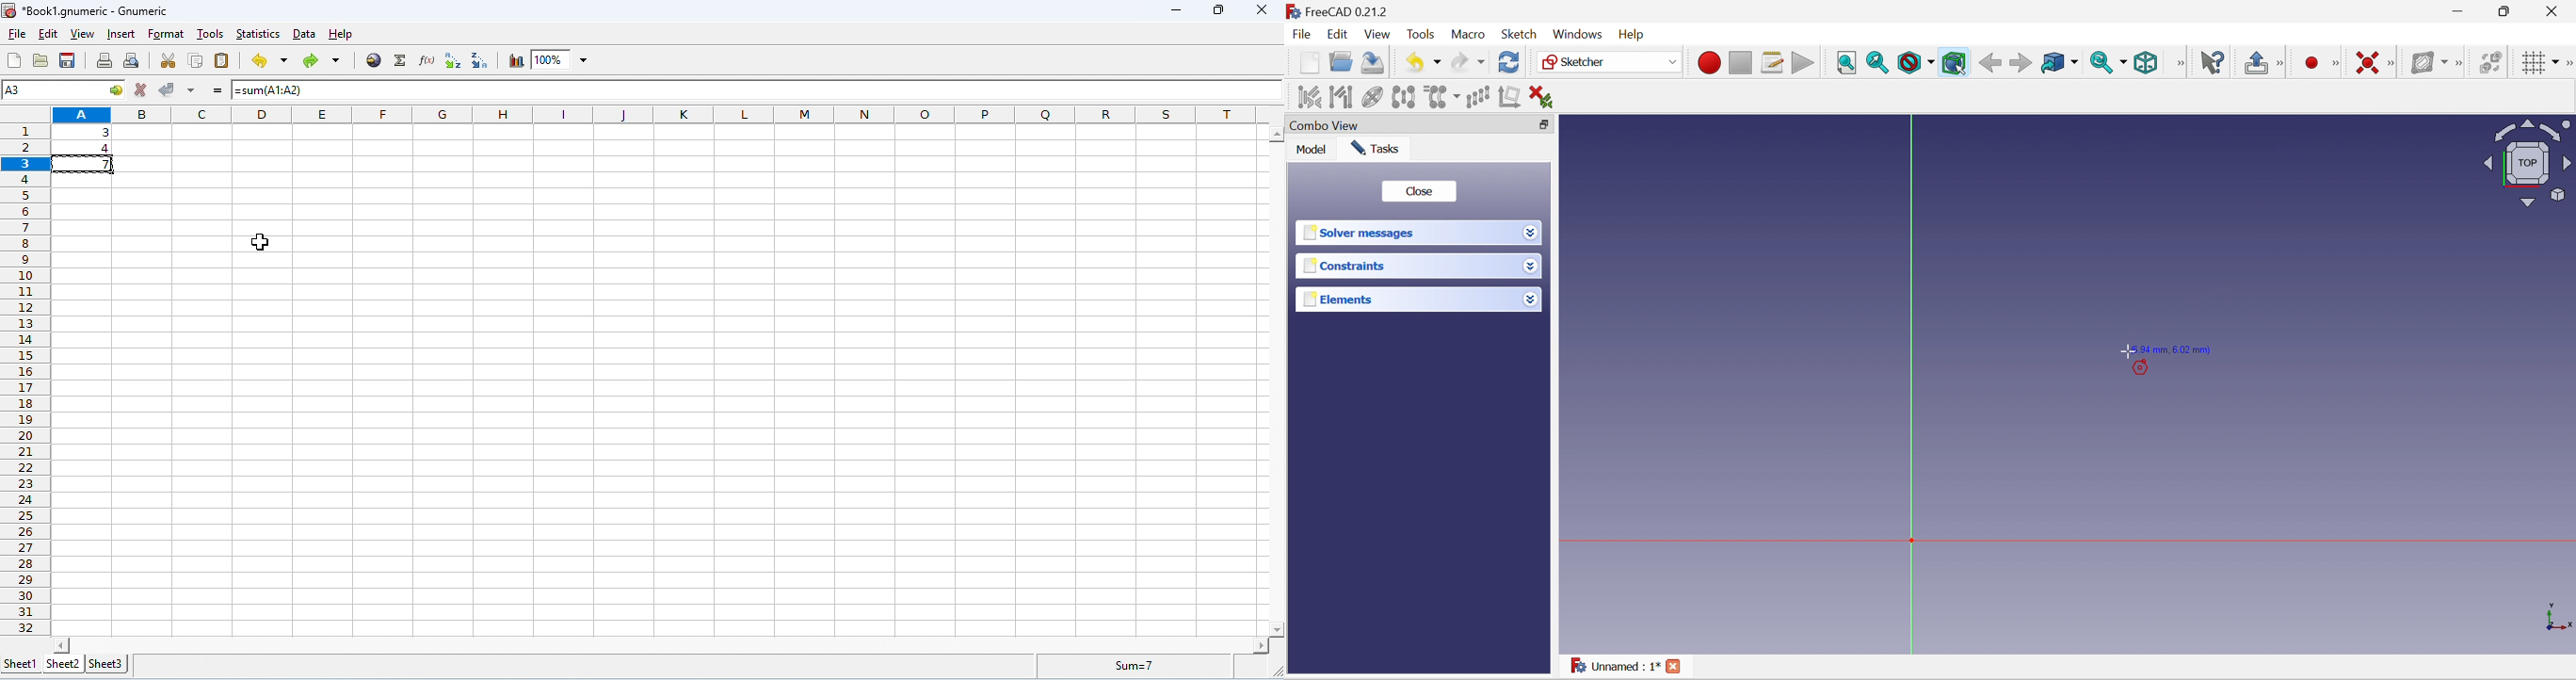  Describe the element at coordinates (49, 33) in the screenshot. I see `edit` at that location.